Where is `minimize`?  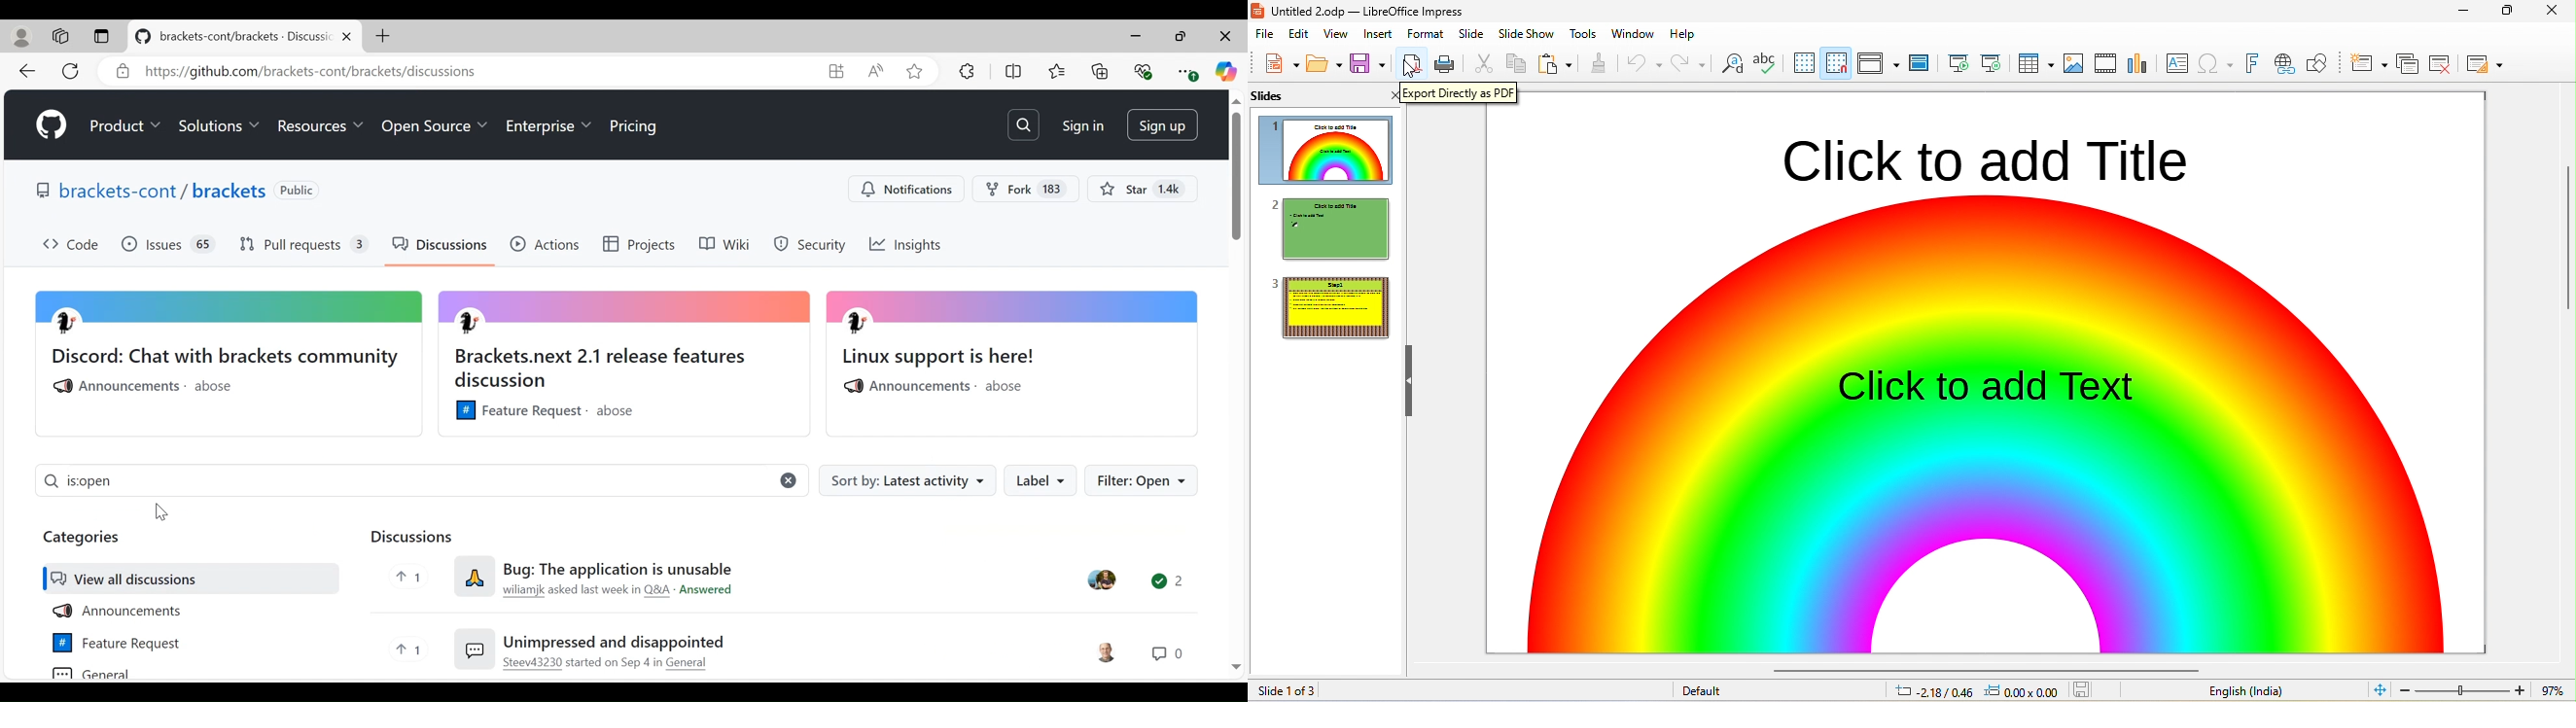 minimize is located at coordinates (1183, 38).